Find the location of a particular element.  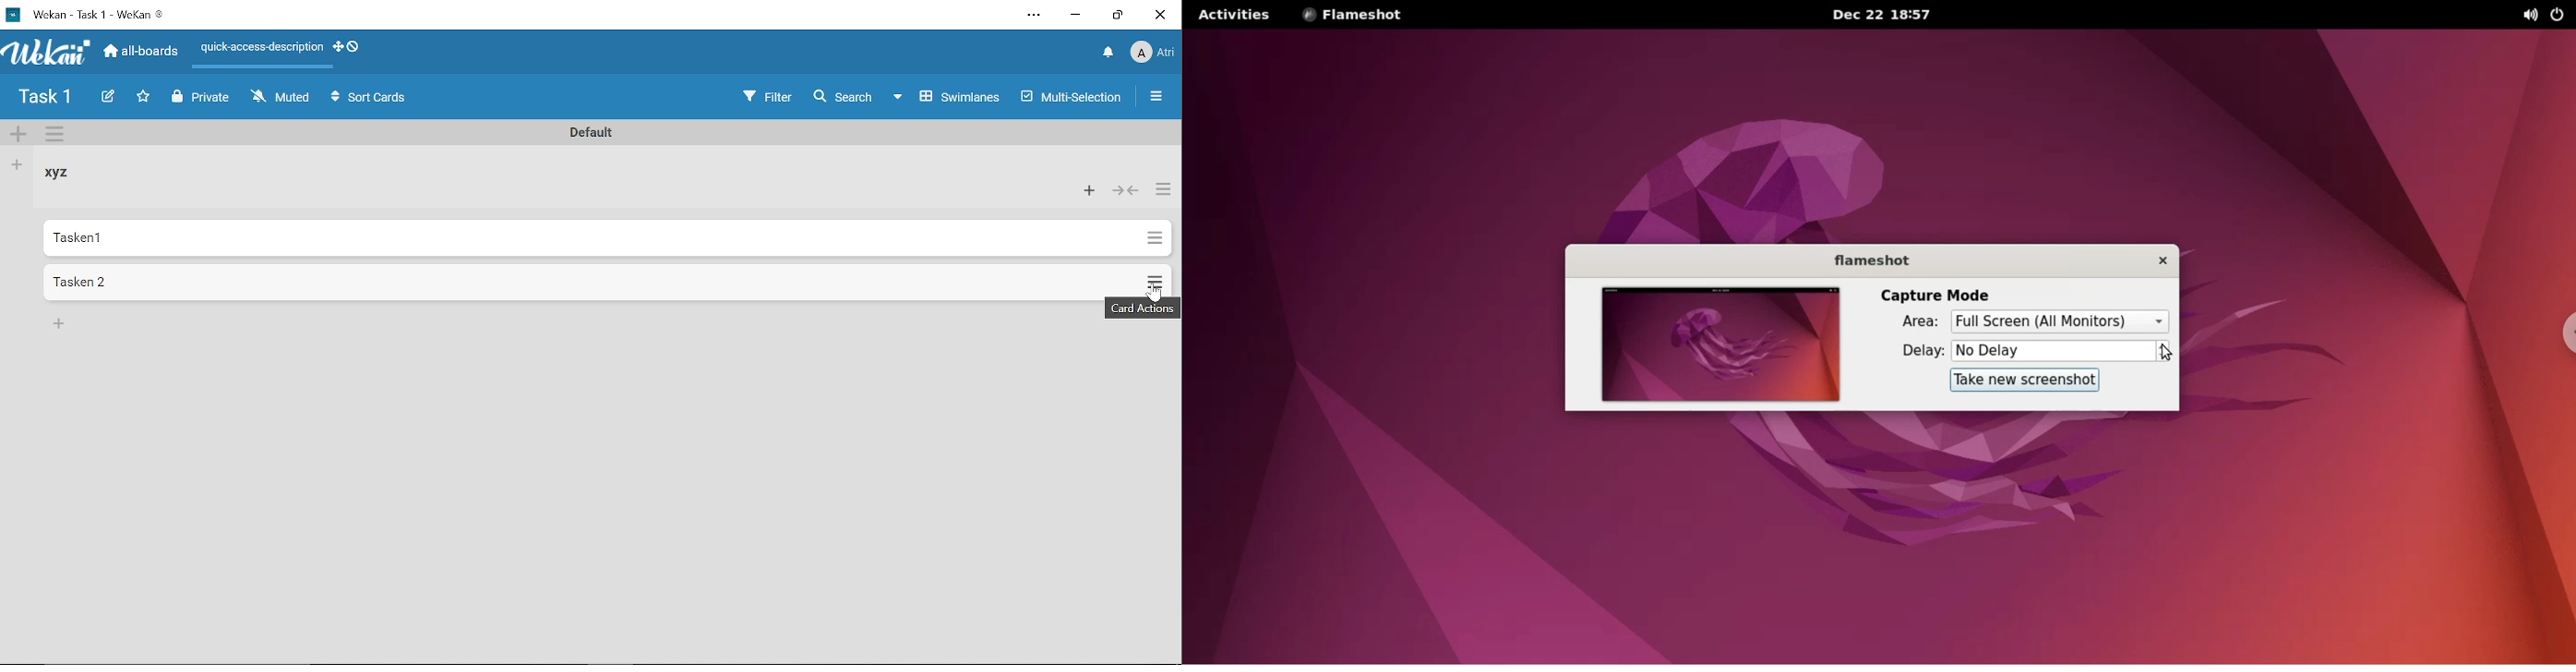

Current Board is located at coordinates (46, 99).